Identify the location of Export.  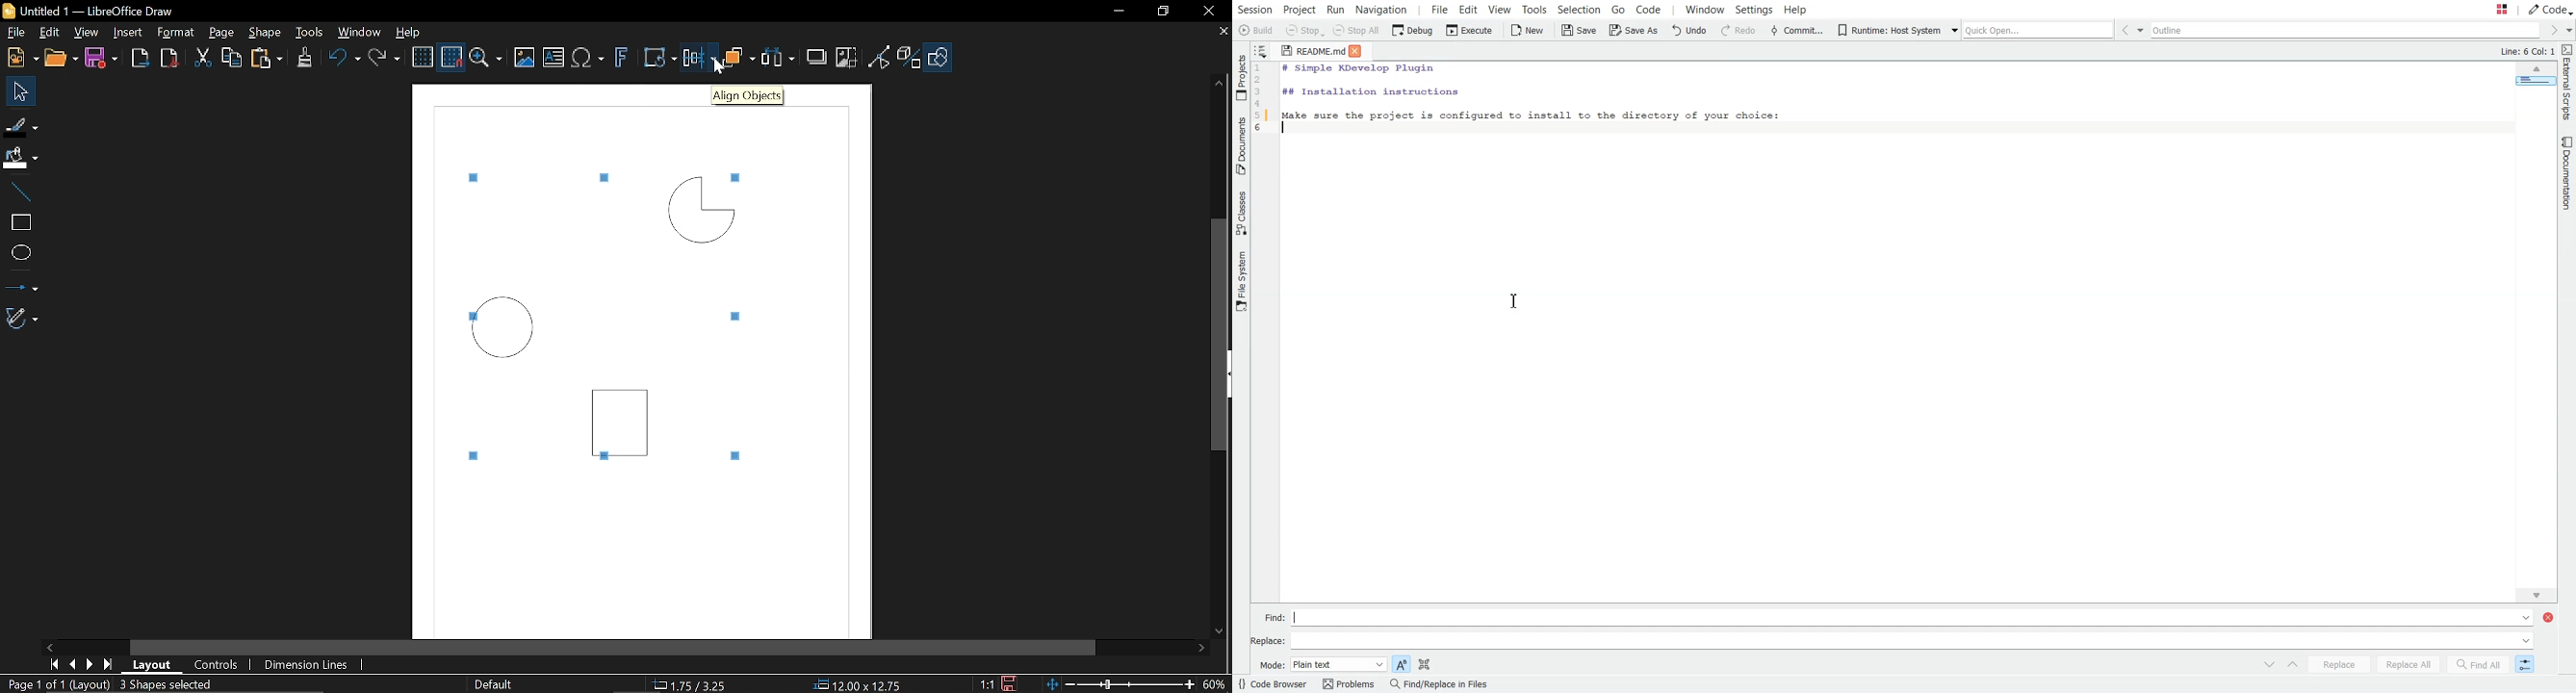
(141, 58).